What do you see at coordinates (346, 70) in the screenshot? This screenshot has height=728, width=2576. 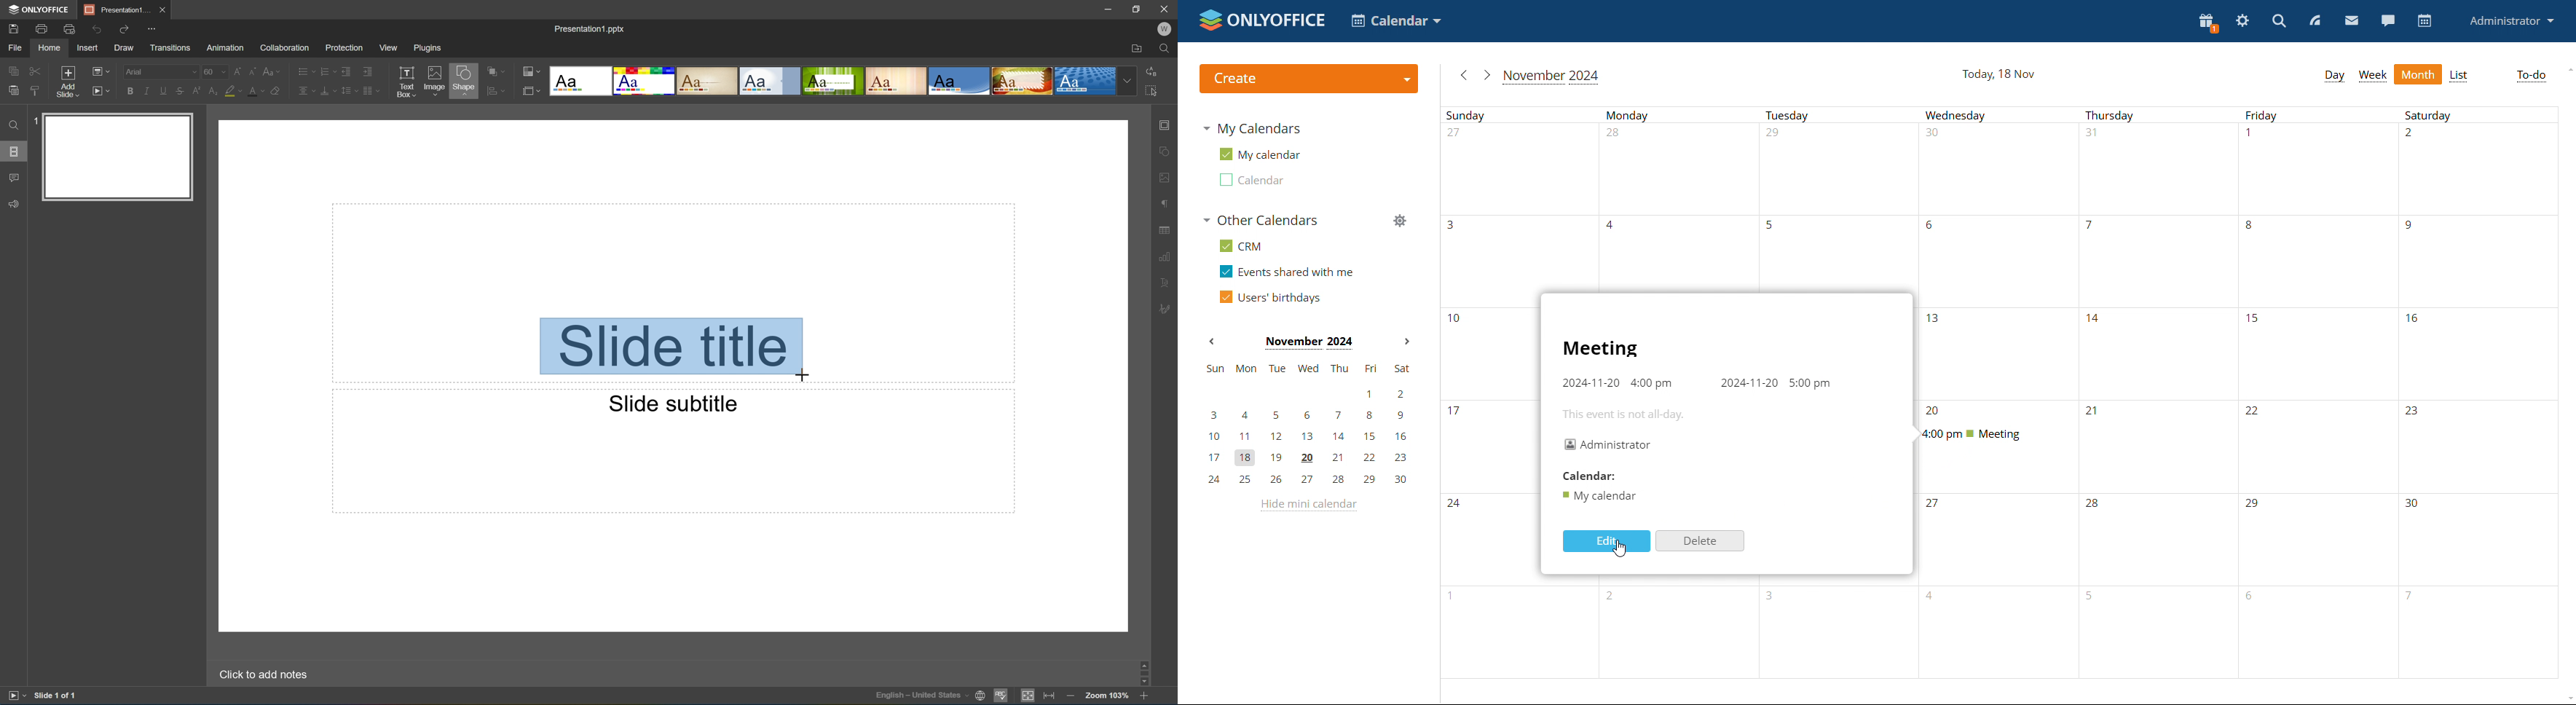 I see `Decrease indent` at bounding box center [346, 70].